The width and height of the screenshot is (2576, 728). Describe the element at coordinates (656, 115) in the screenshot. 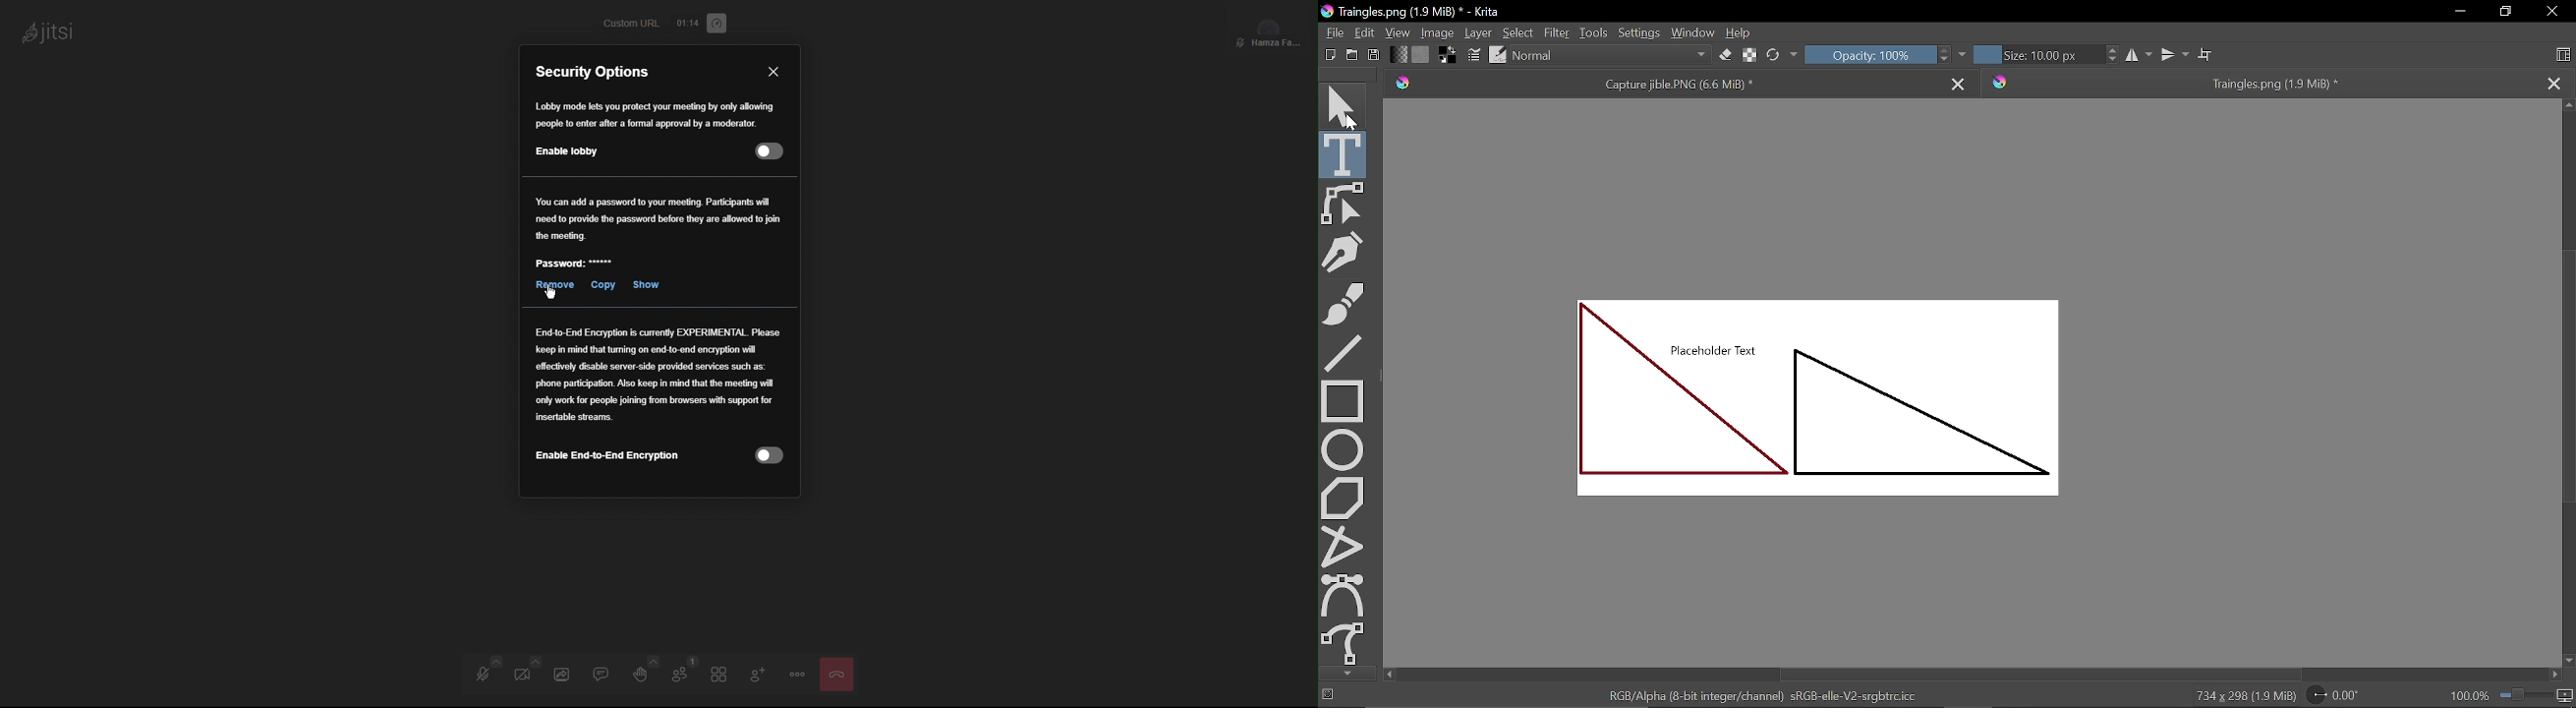

I see `Lobby mode lets you protect your meeting by only allowing people to only enter after approval from a moderator` at that location.